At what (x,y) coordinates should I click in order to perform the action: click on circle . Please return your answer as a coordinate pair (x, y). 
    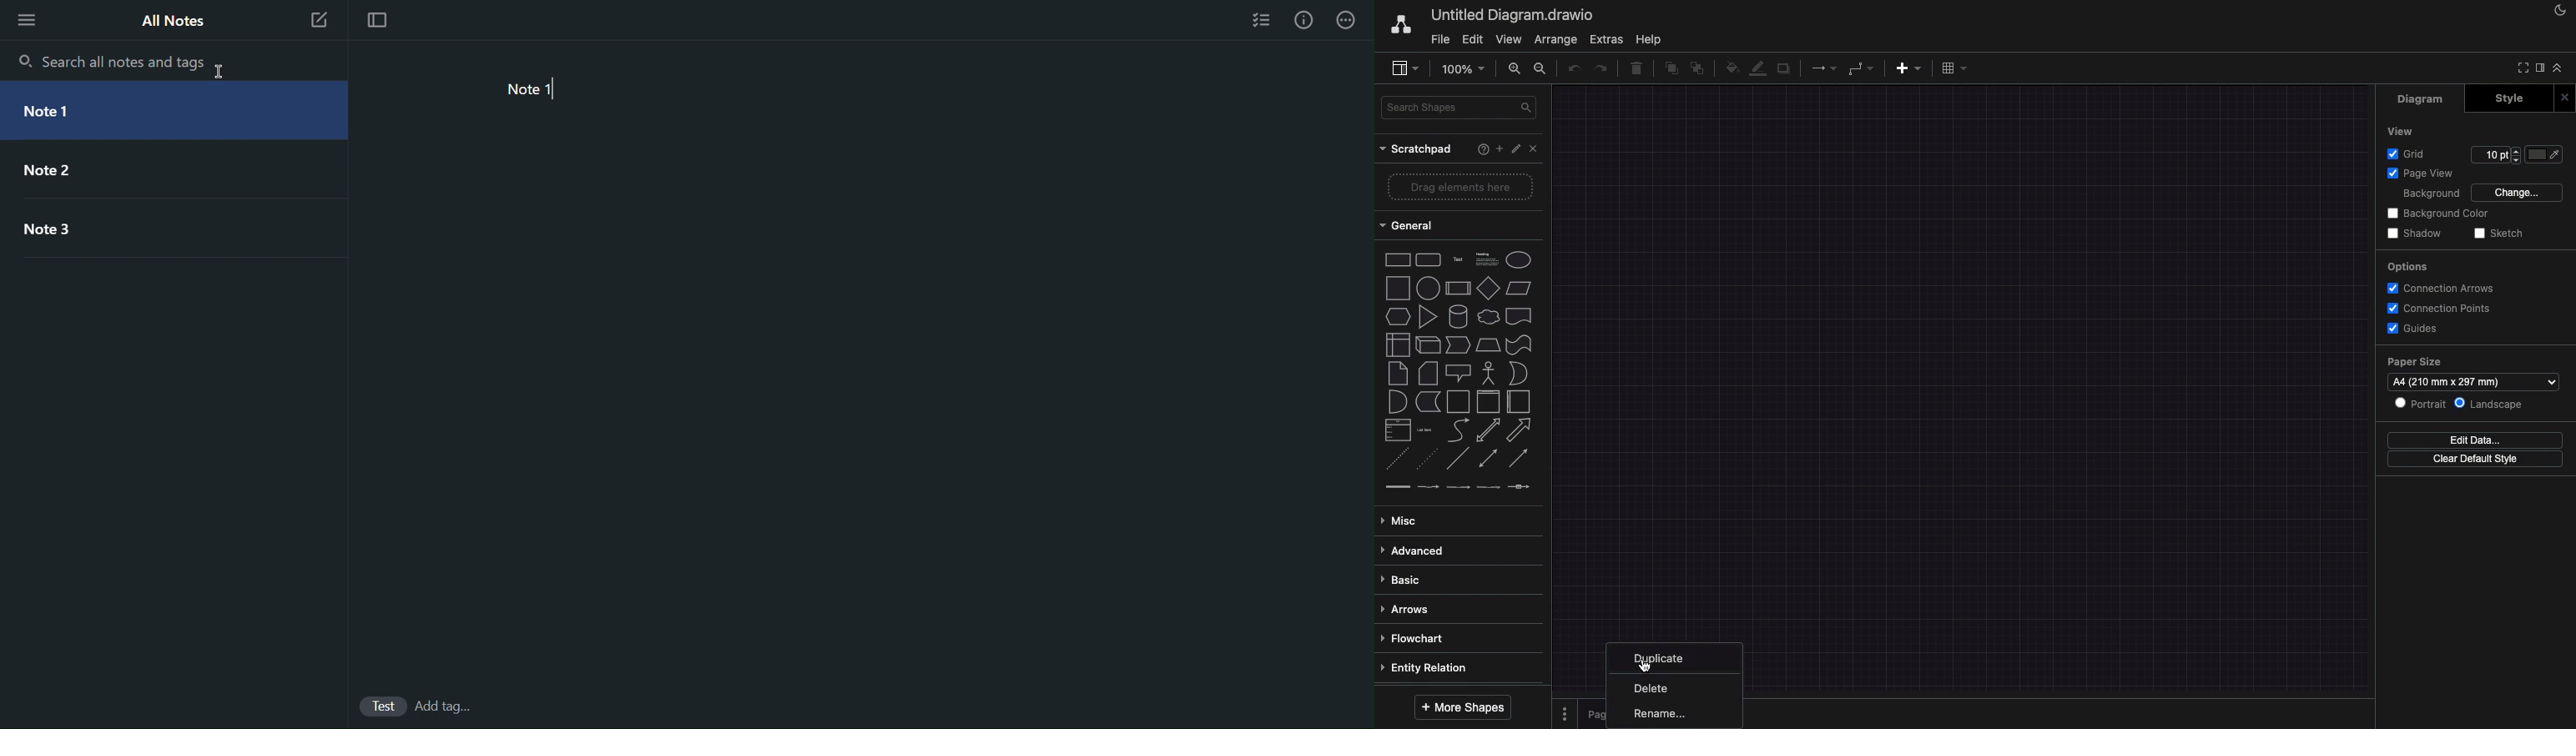
    Looking at the image, I should click on (1429, 289).